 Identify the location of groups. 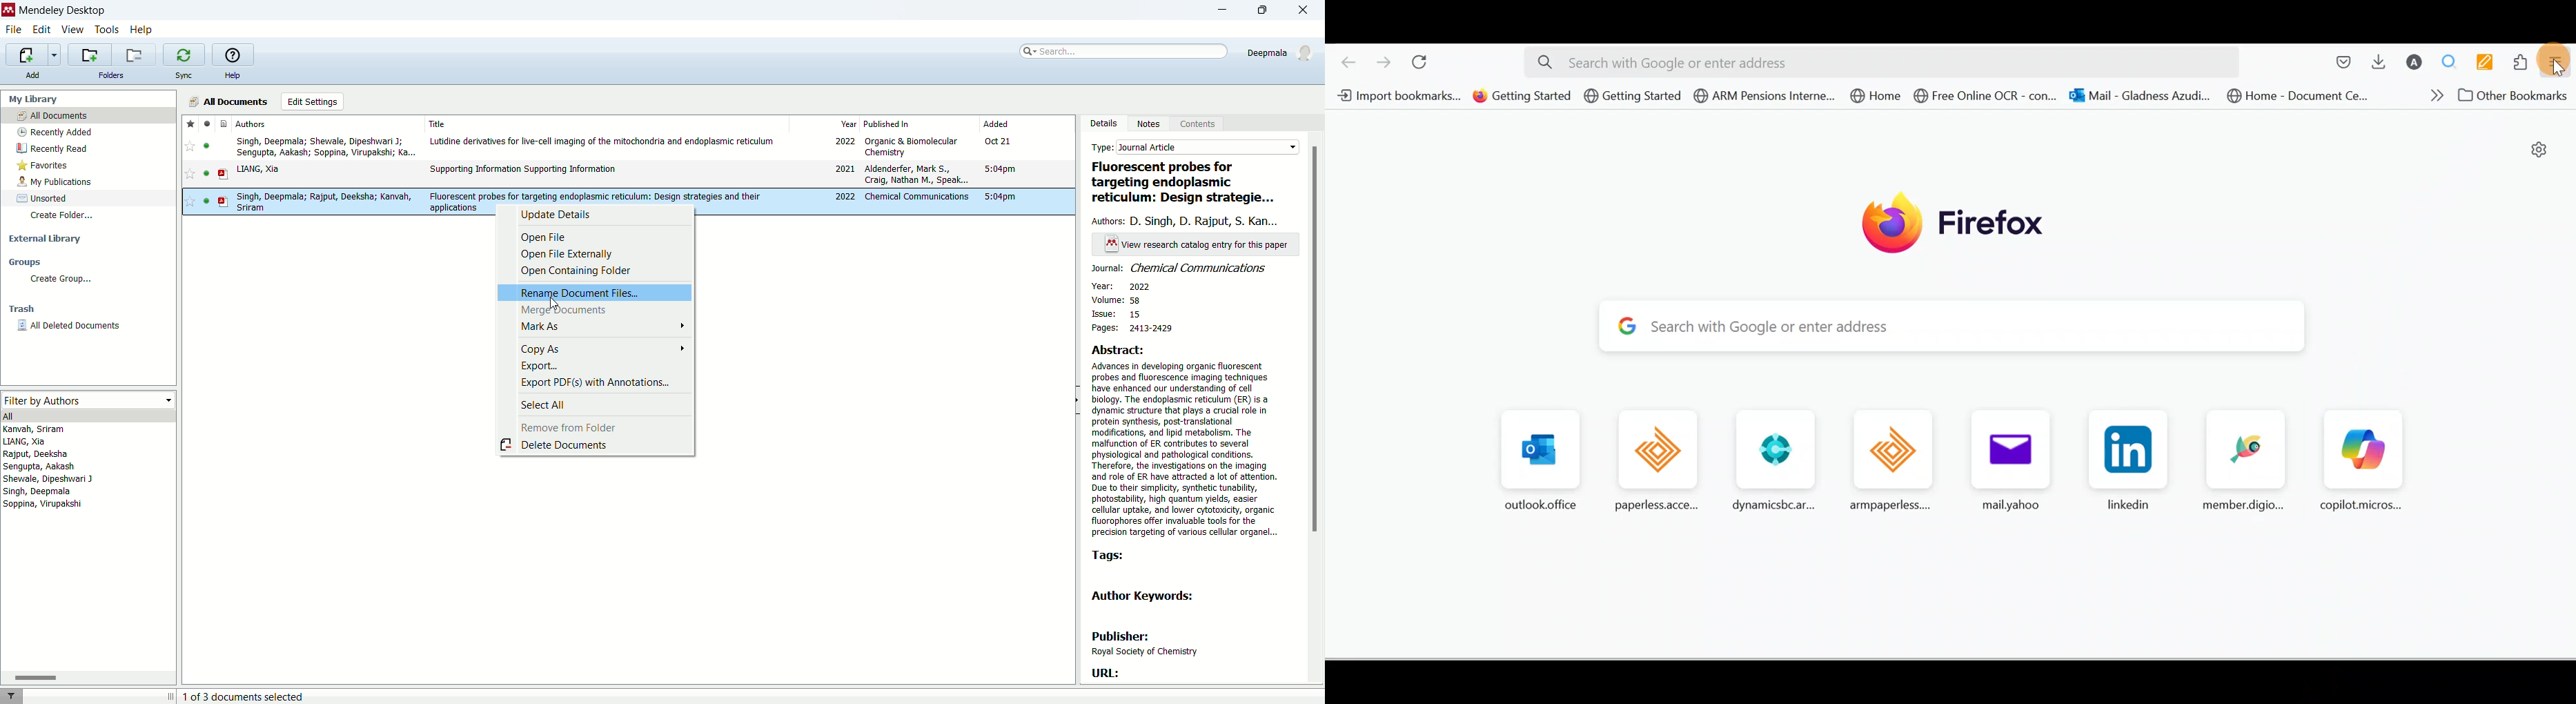
(24, 264).